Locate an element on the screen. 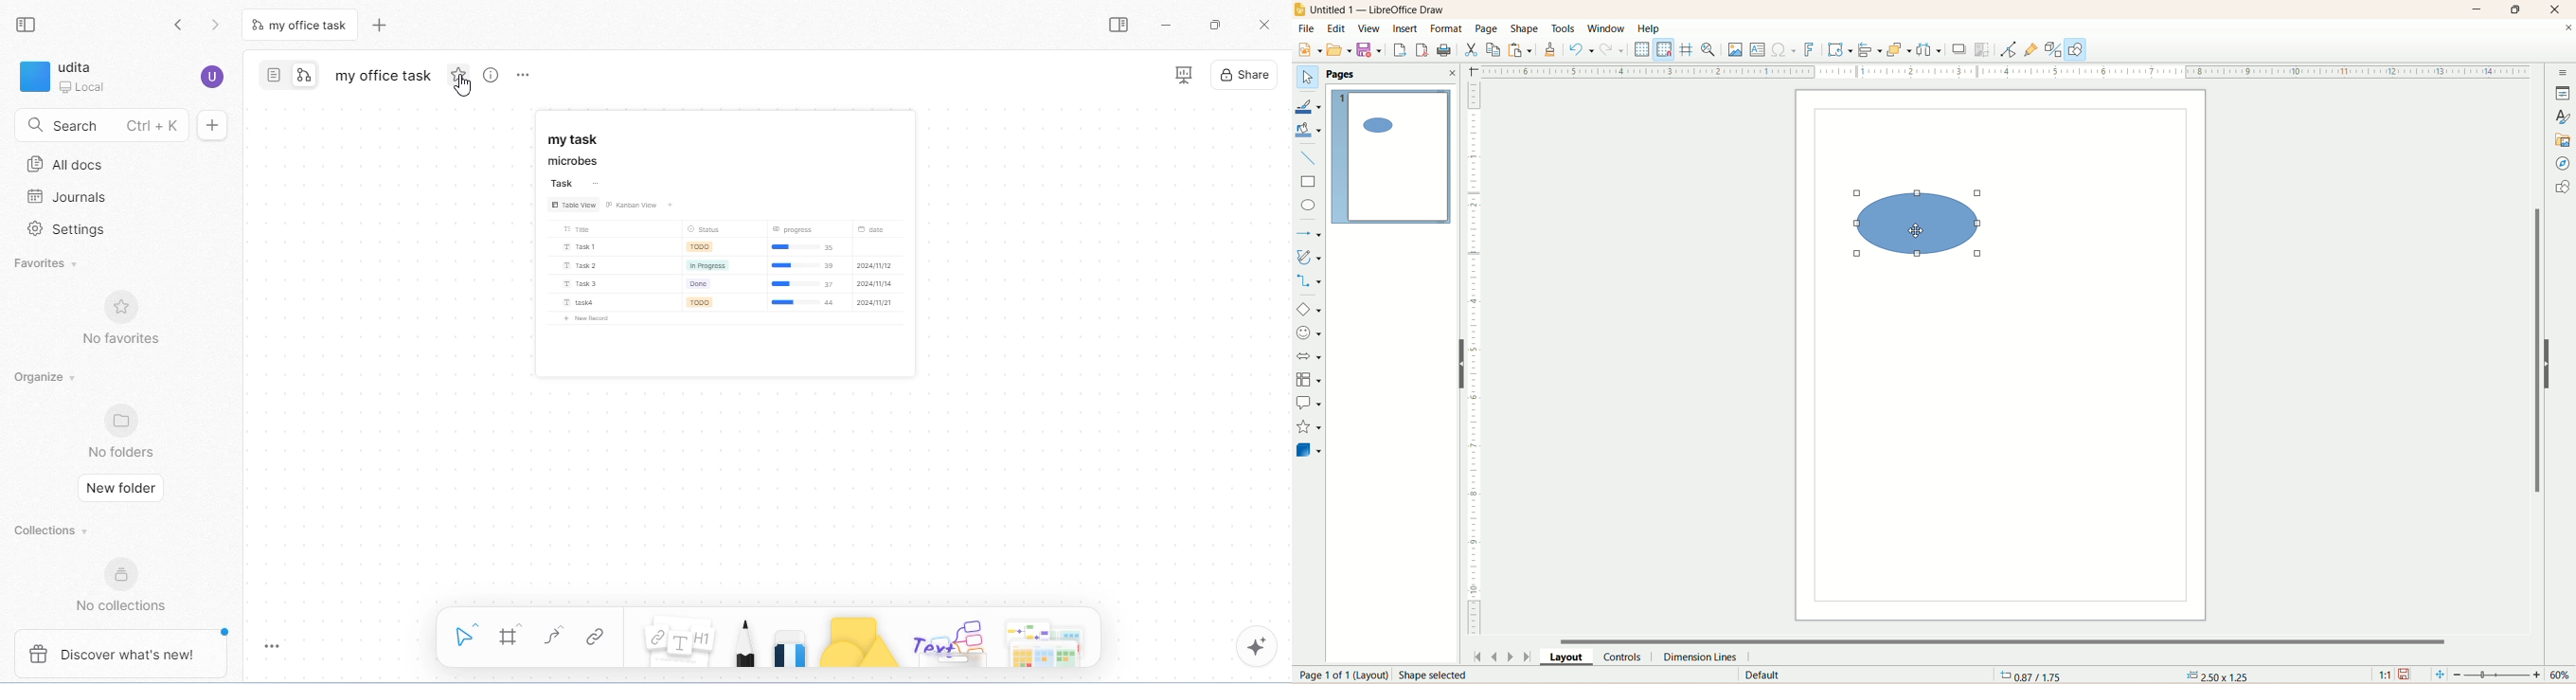 This screenshot has height=700, width=2576. clone formatting is located at coordinates (1553, 50).